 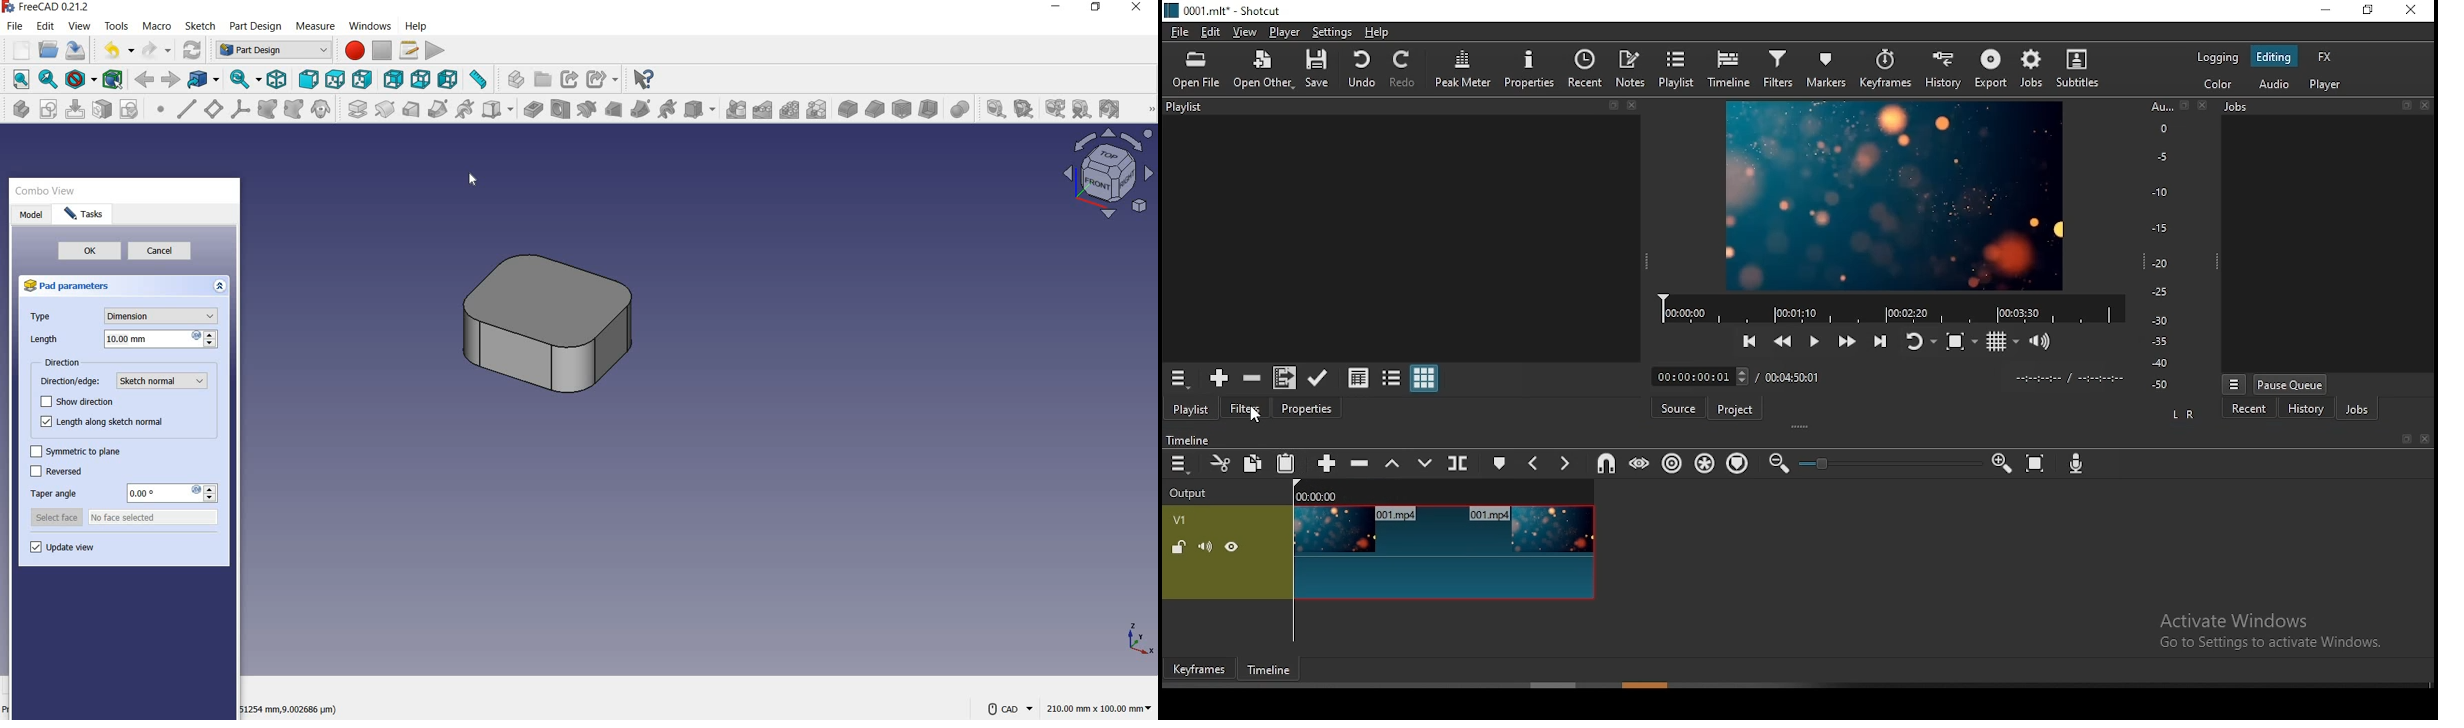 I want to click on player, so click(x=1282, y=32).